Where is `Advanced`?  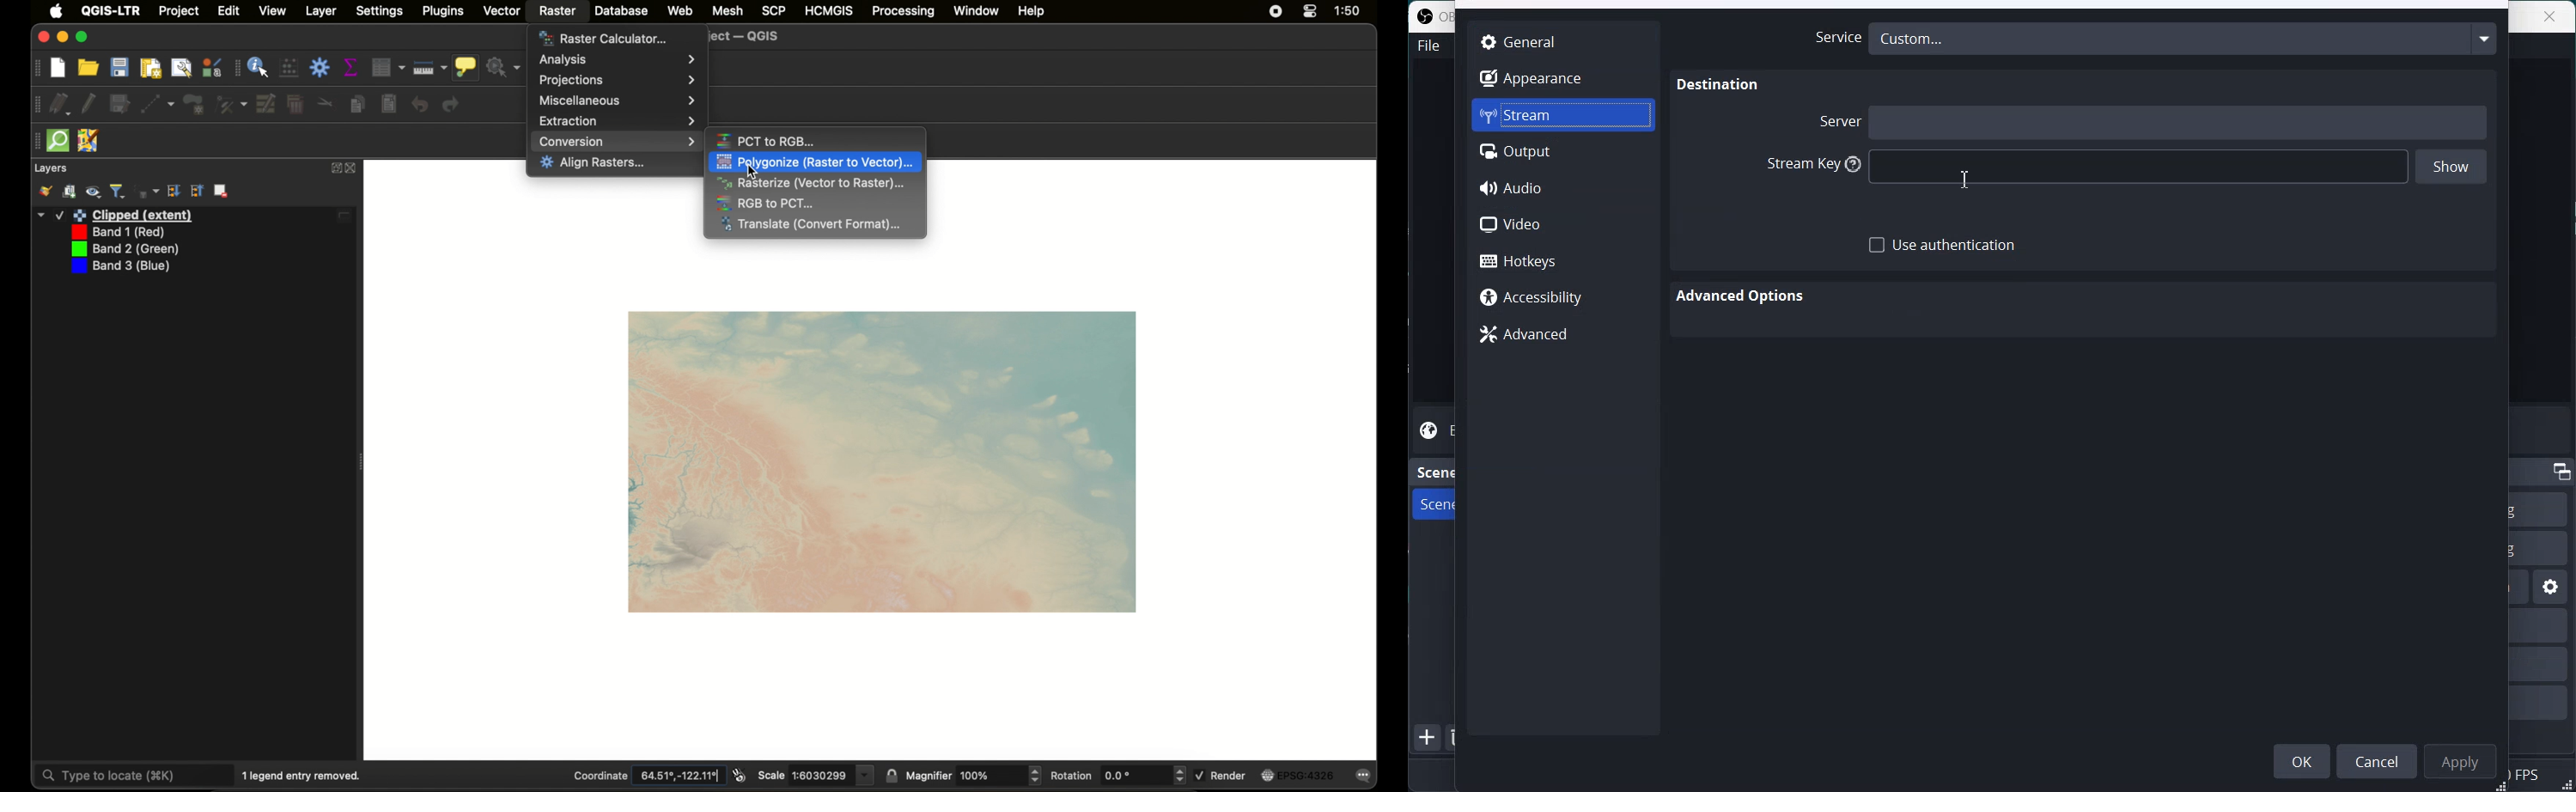 Advanced is located at coordinates (1562, 335).